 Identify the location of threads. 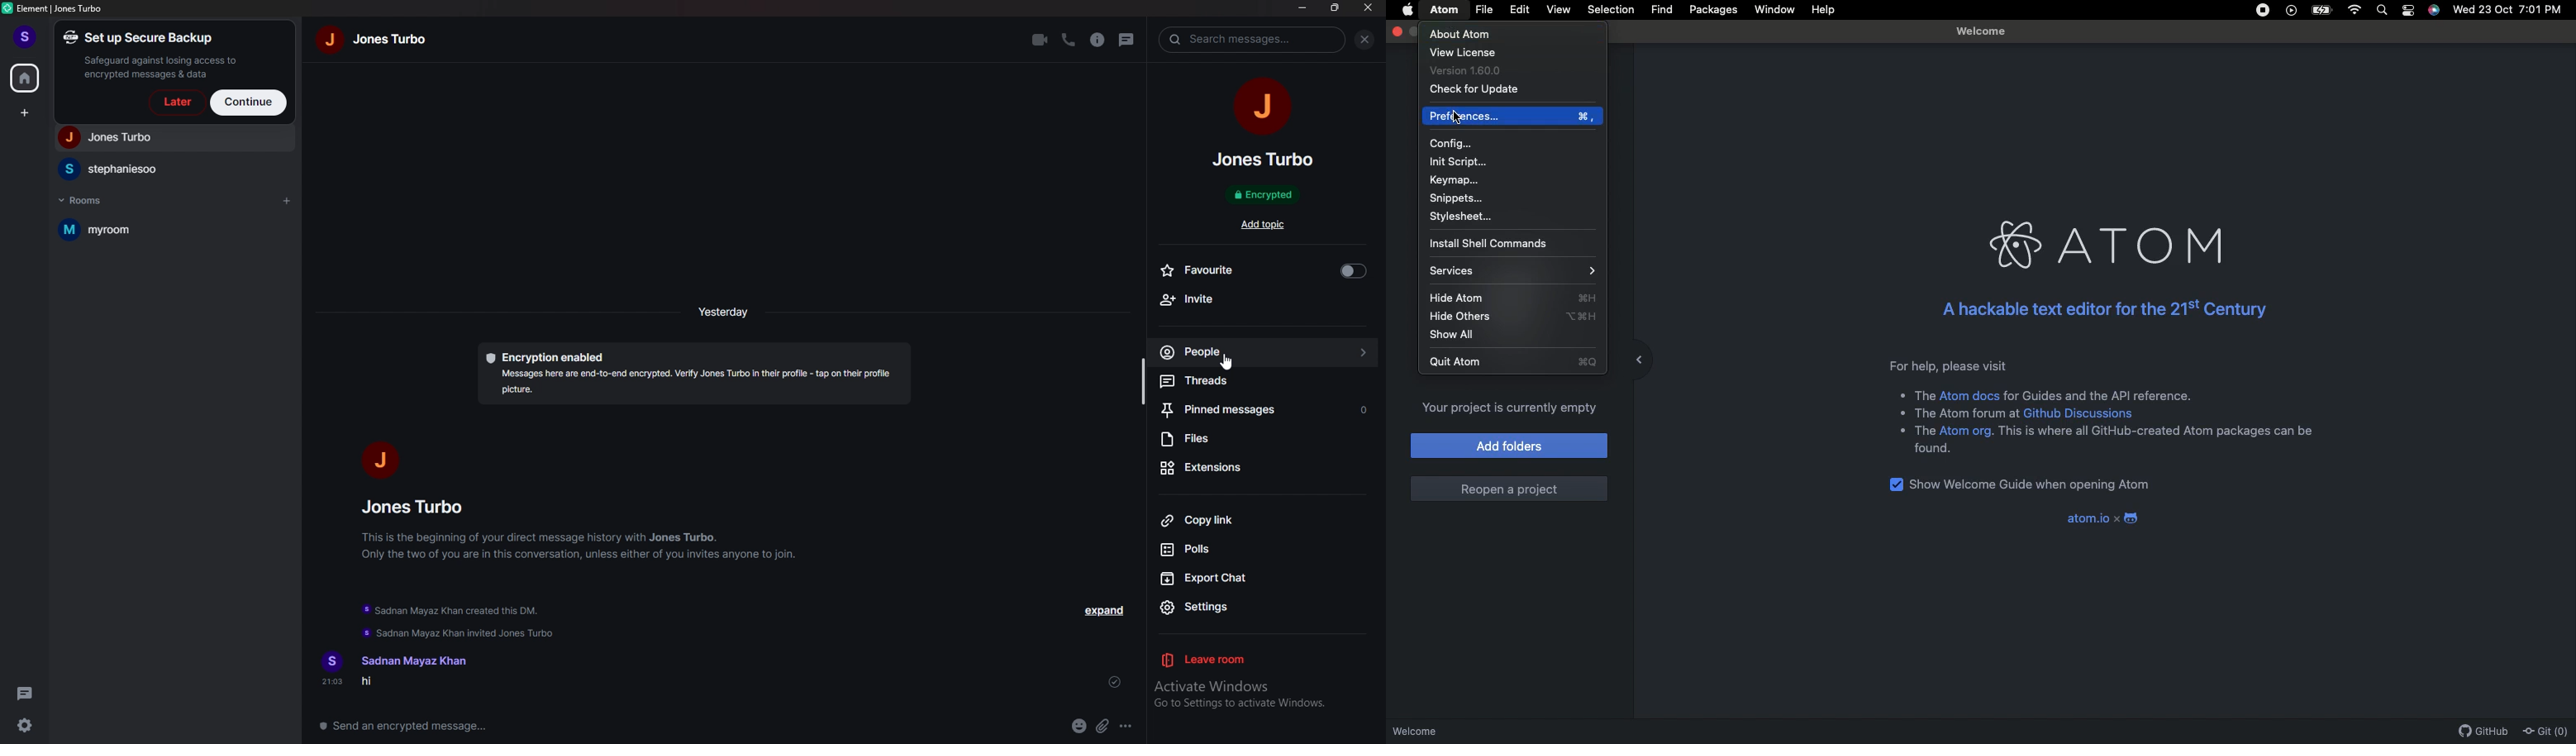
(1128, 39).